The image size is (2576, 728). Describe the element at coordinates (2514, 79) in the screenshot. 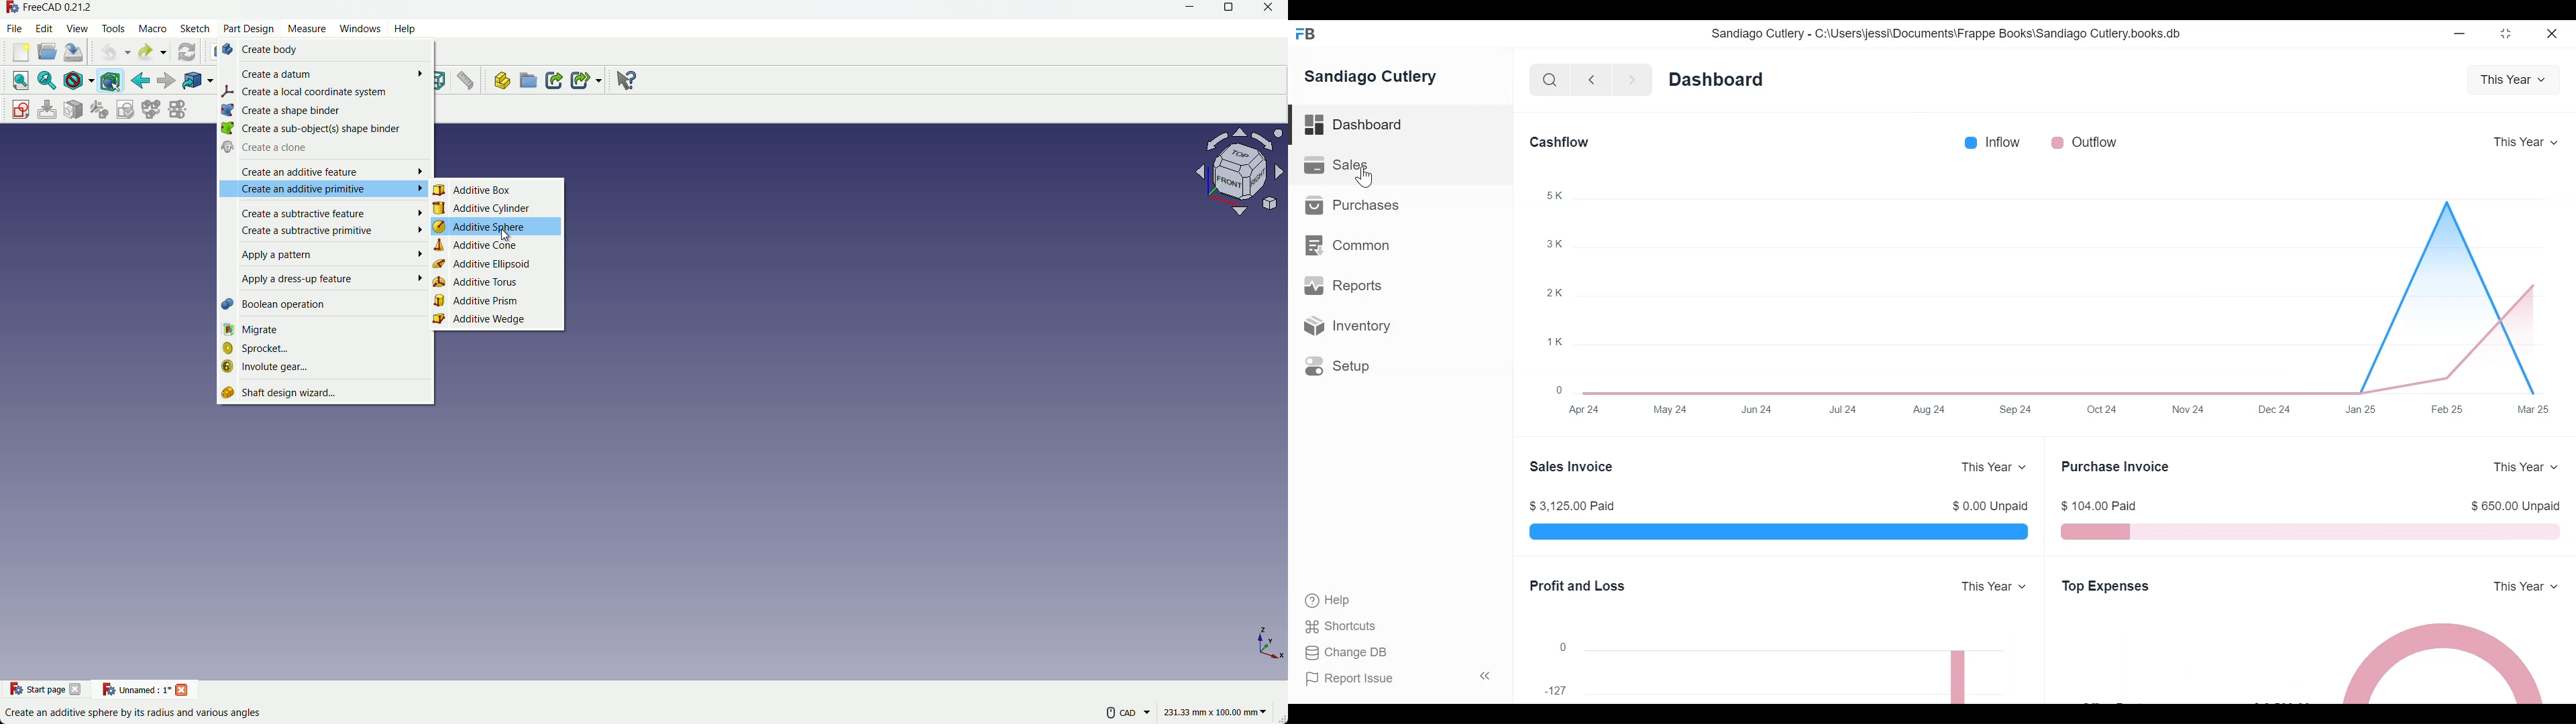

I see `This year` at that location.